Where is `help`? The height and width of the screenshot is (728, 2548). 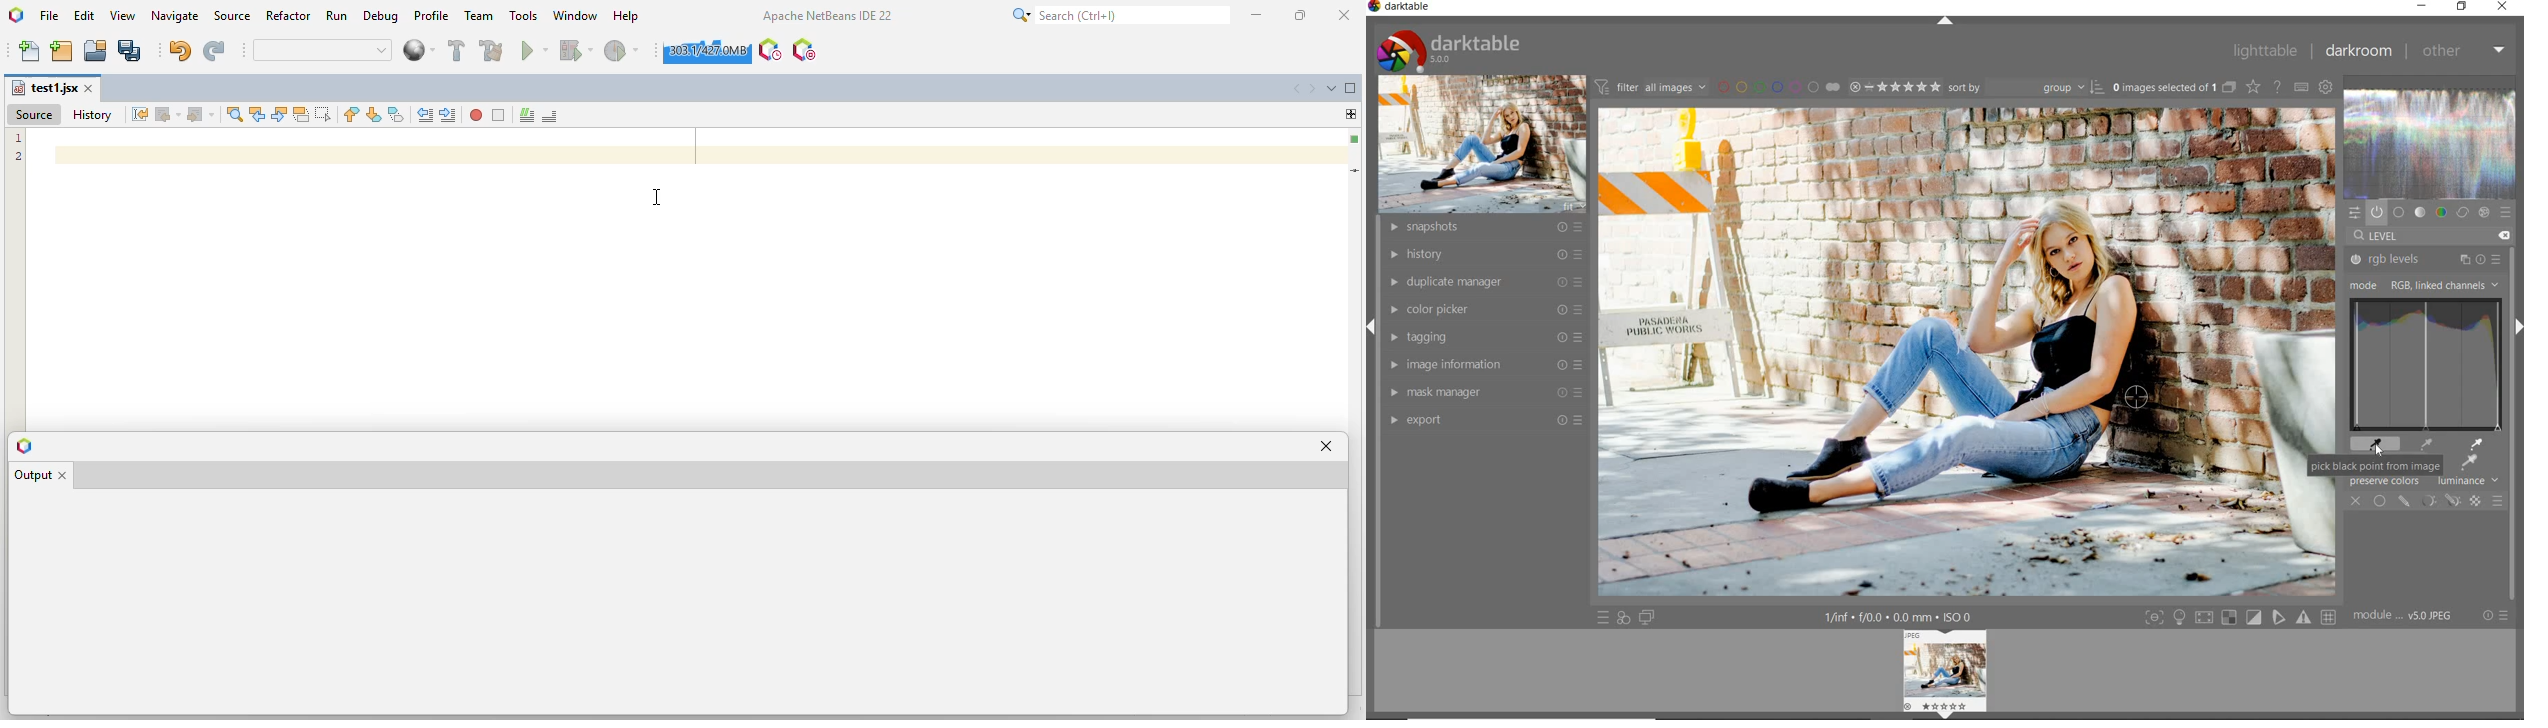
help is located at coordinates (627, 16).